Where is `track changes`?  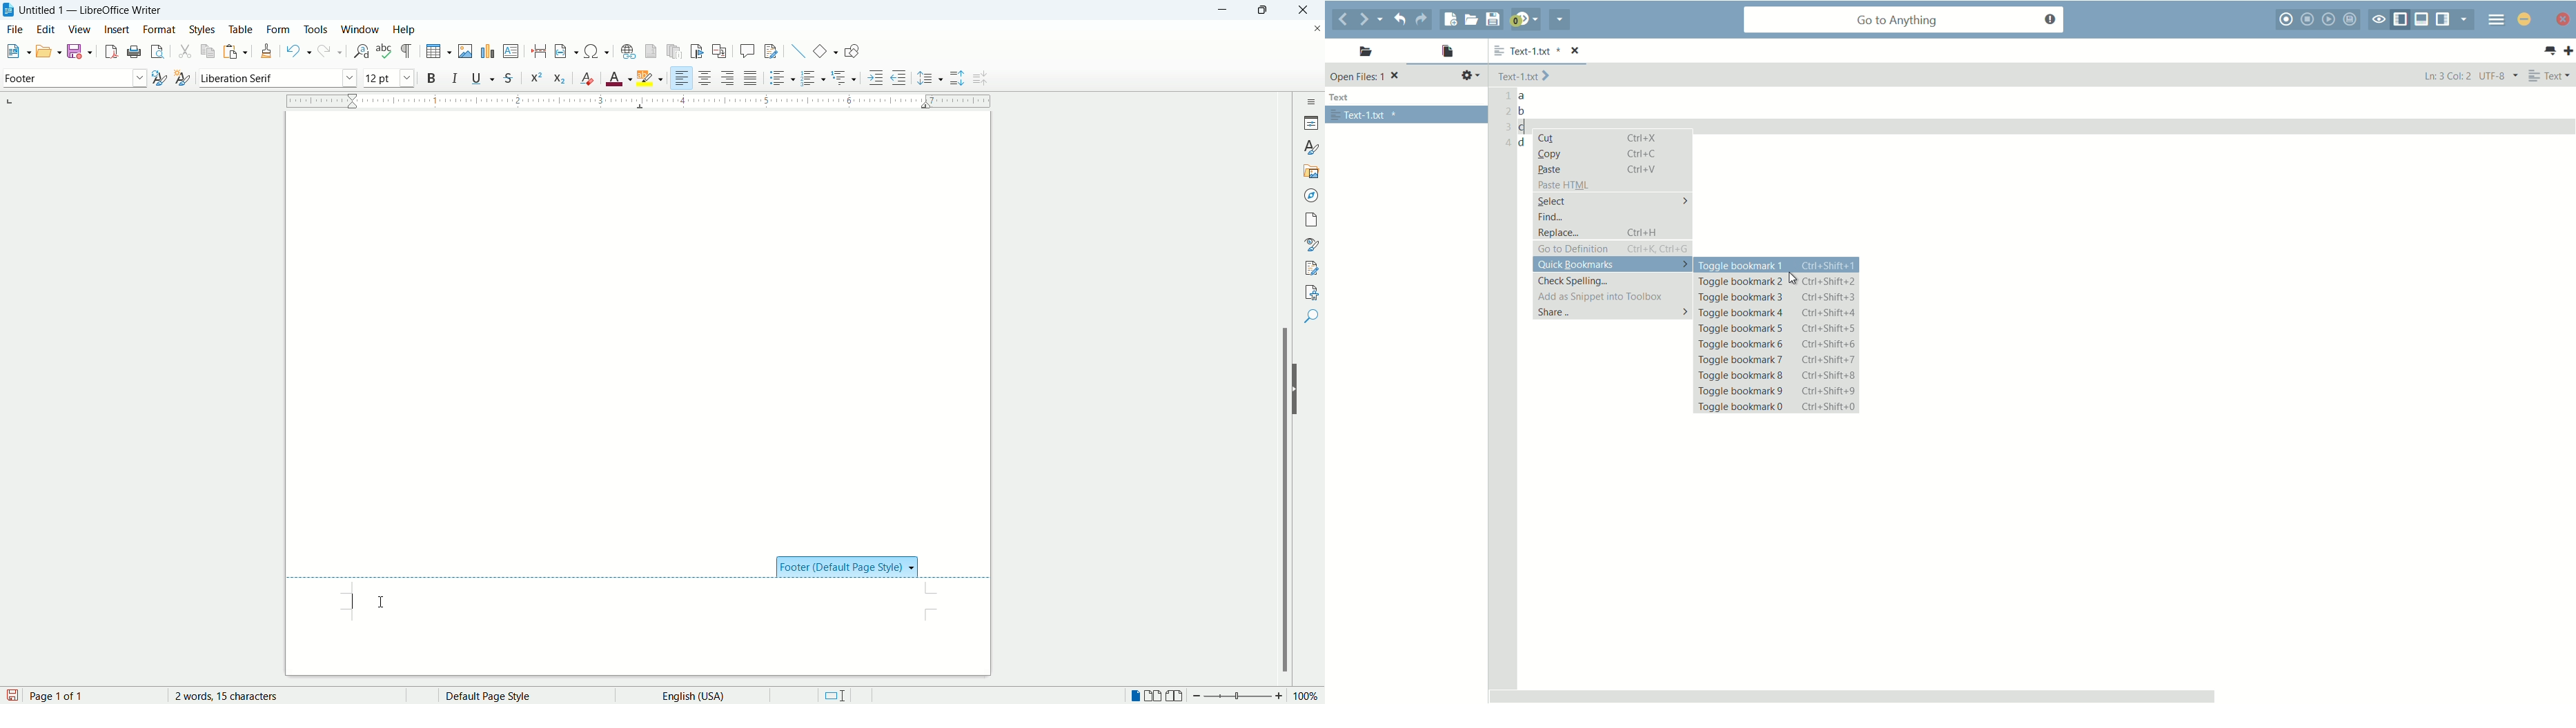
track changes is located at coordinates (771, 52).